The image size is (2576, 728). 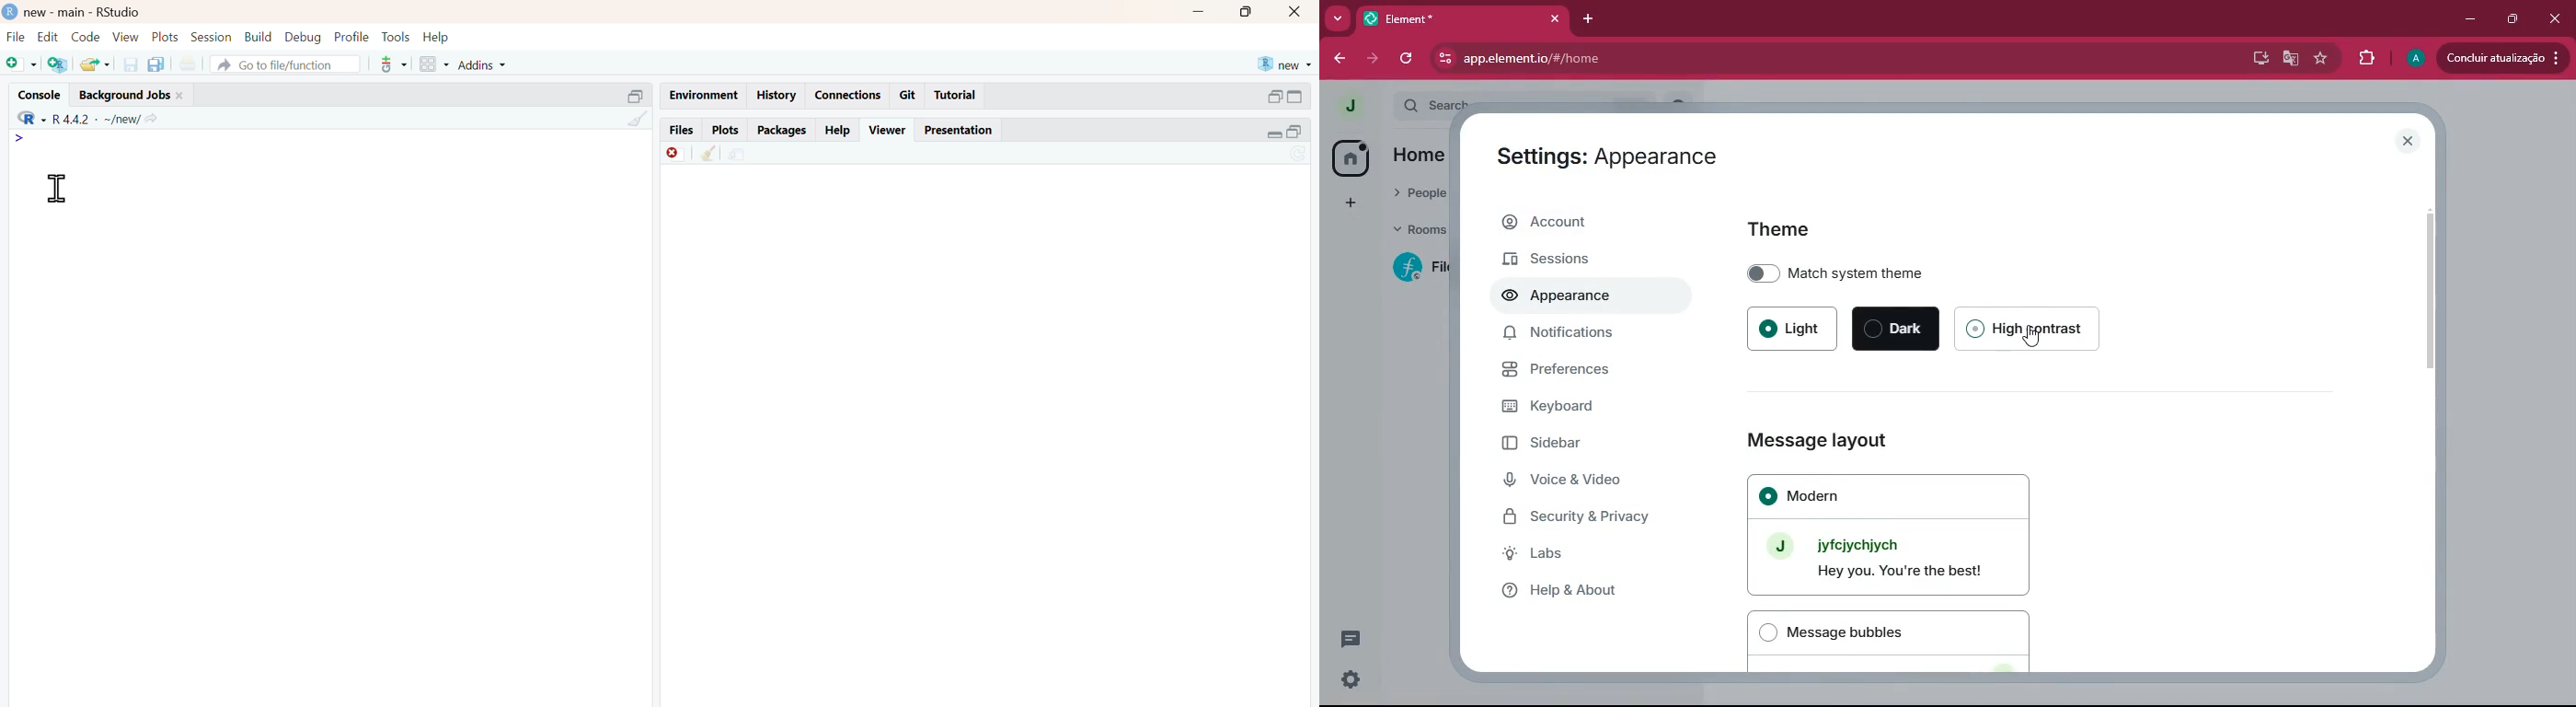 I want to click on Tutorial , so click(x=955, y=94).